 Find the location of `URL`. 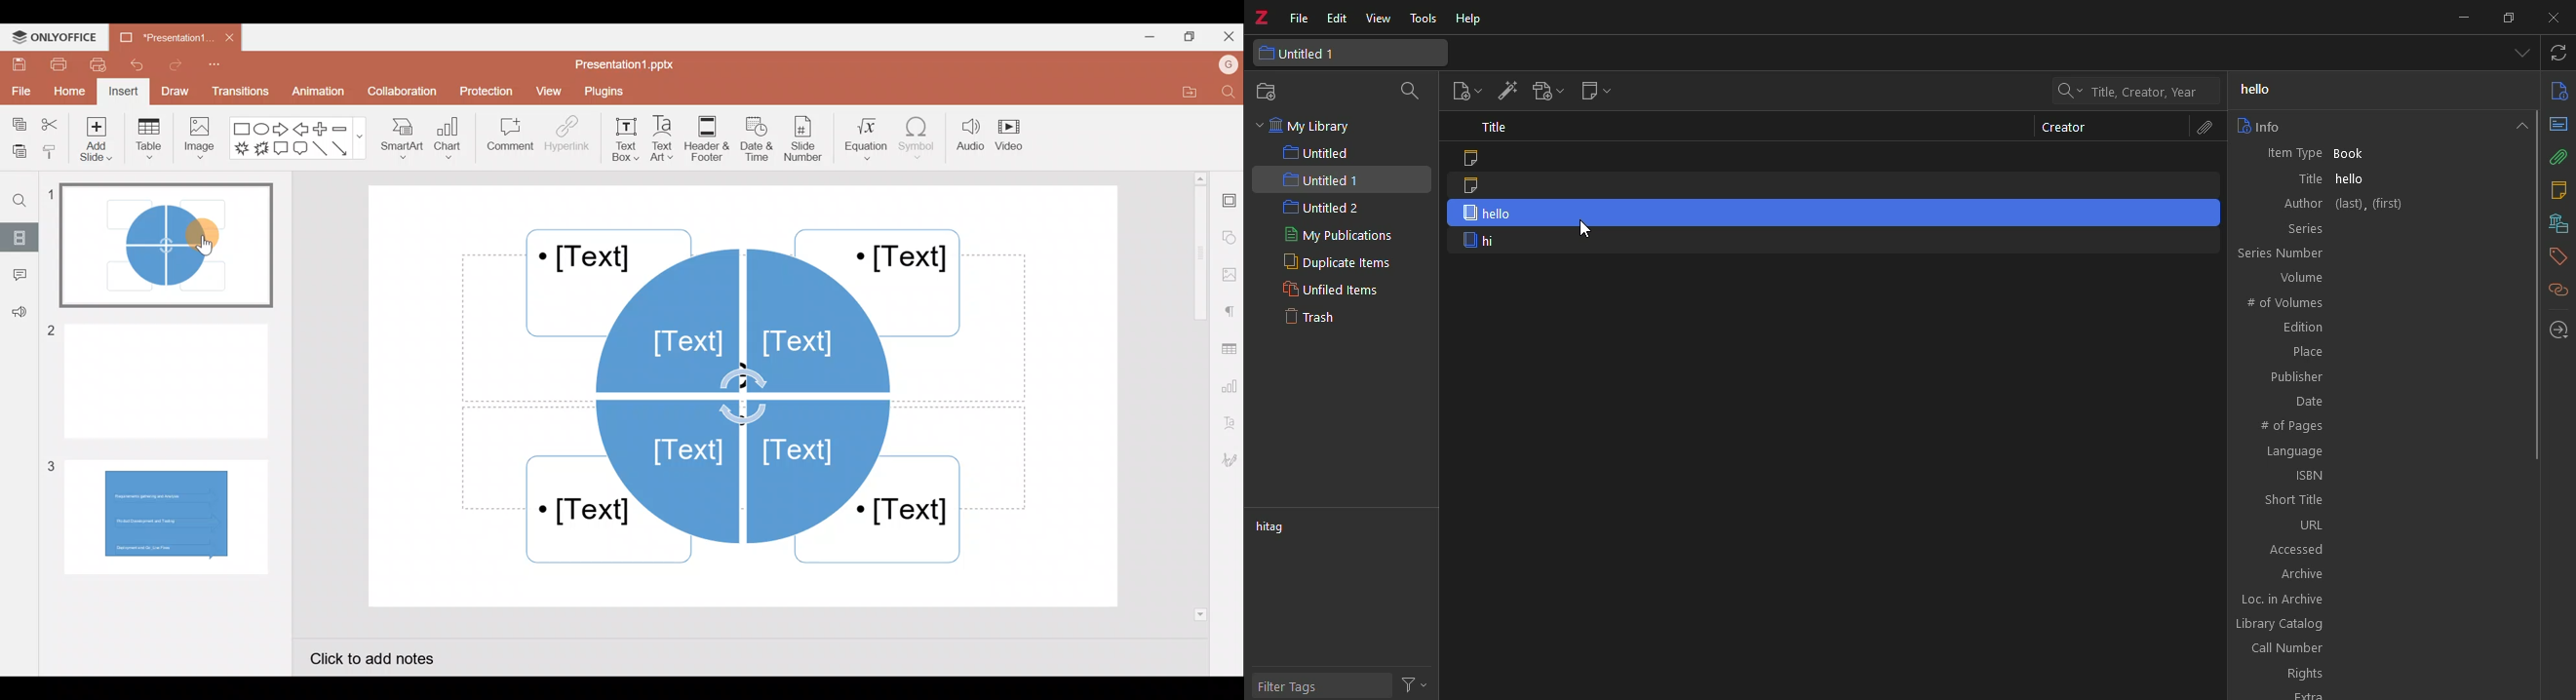

URL is located at coordinates (2320, 525).